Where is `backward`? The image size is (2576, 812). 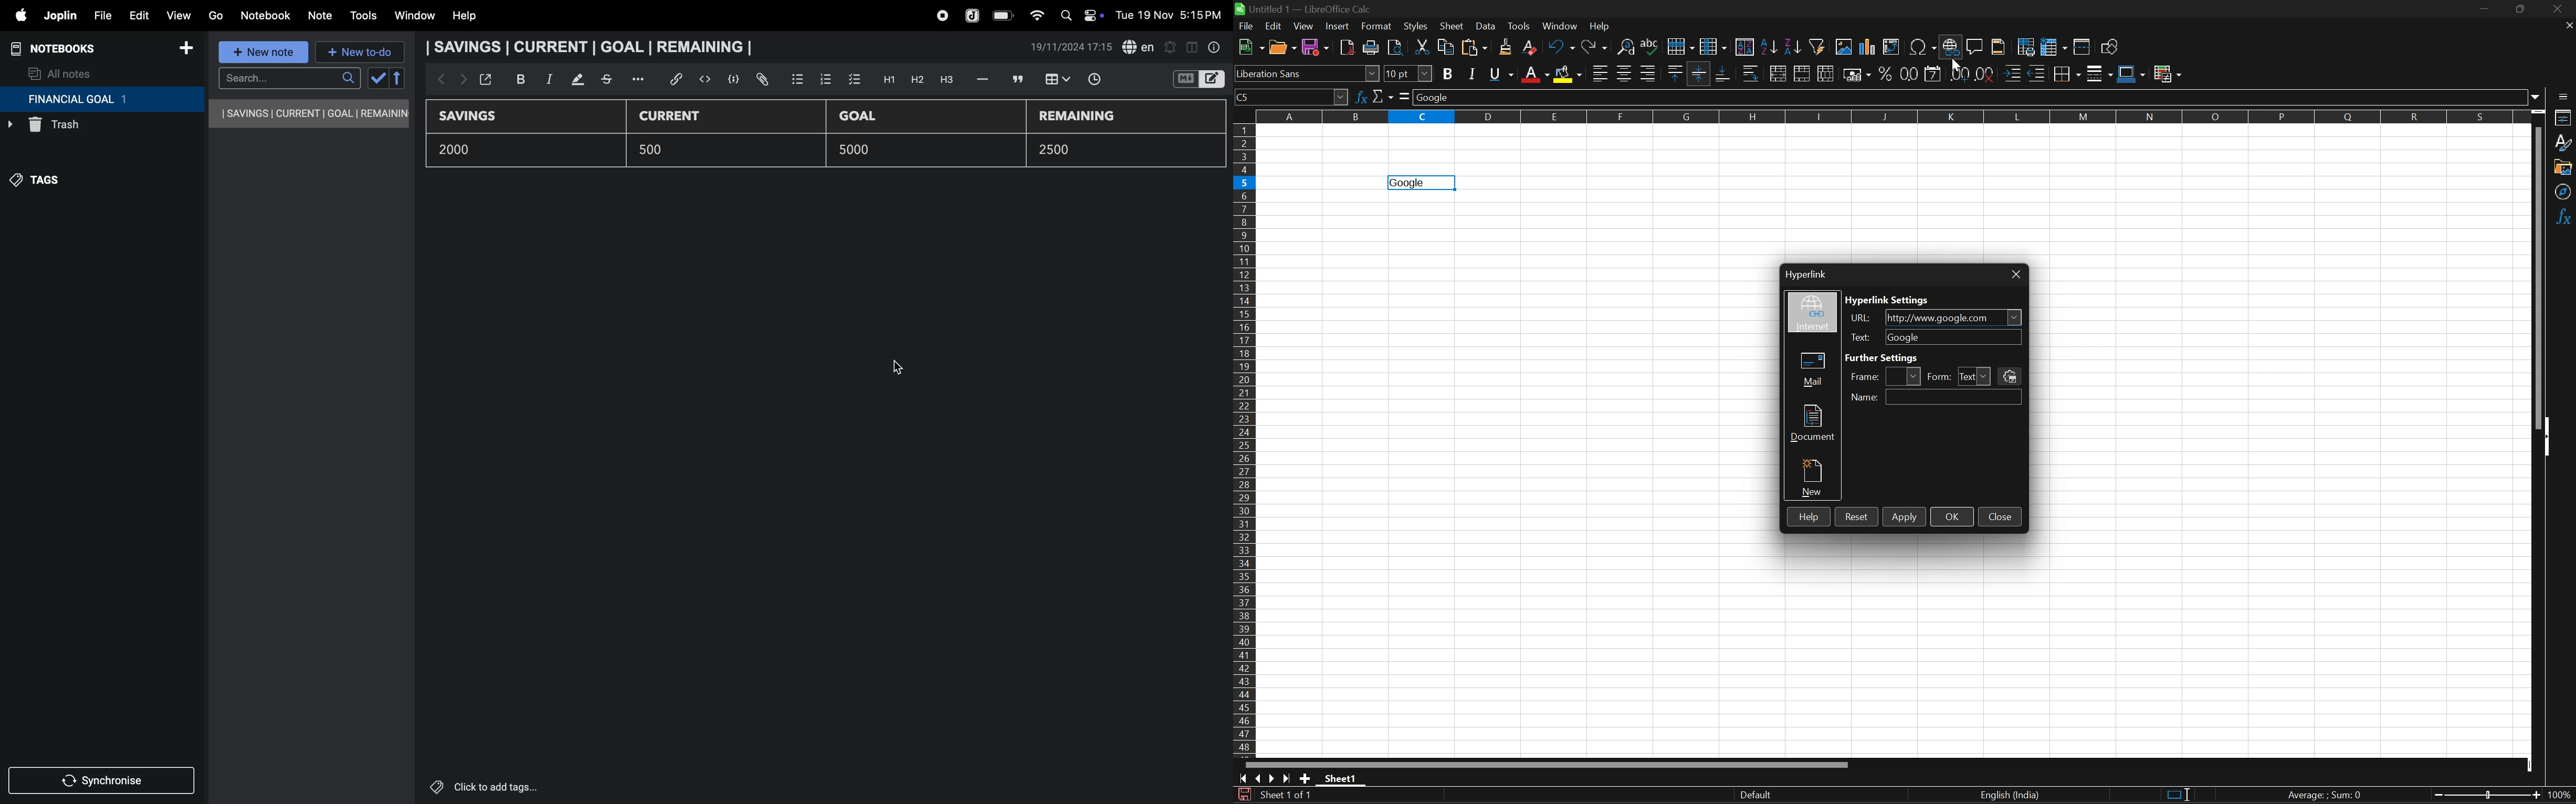 backward is located at coordinates (438, 80).